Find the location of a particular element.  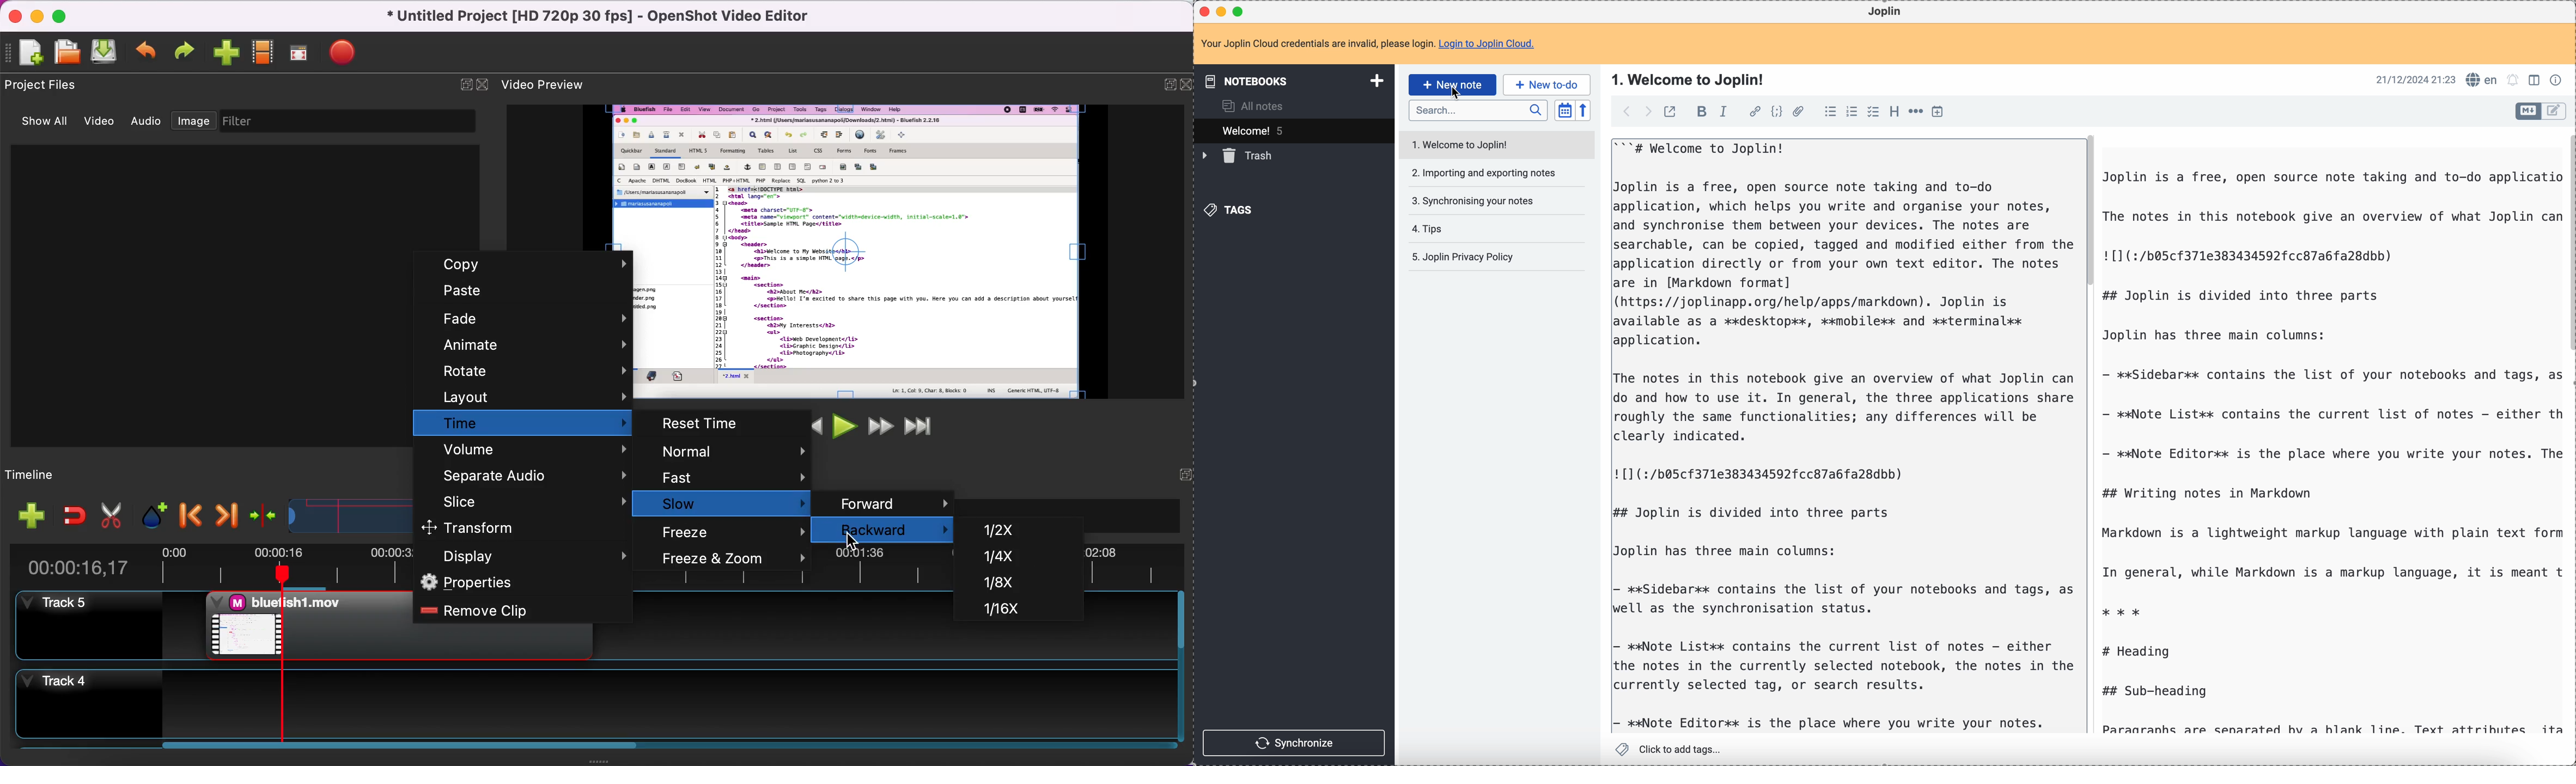

all notes is located at coordinates (1254, 105).